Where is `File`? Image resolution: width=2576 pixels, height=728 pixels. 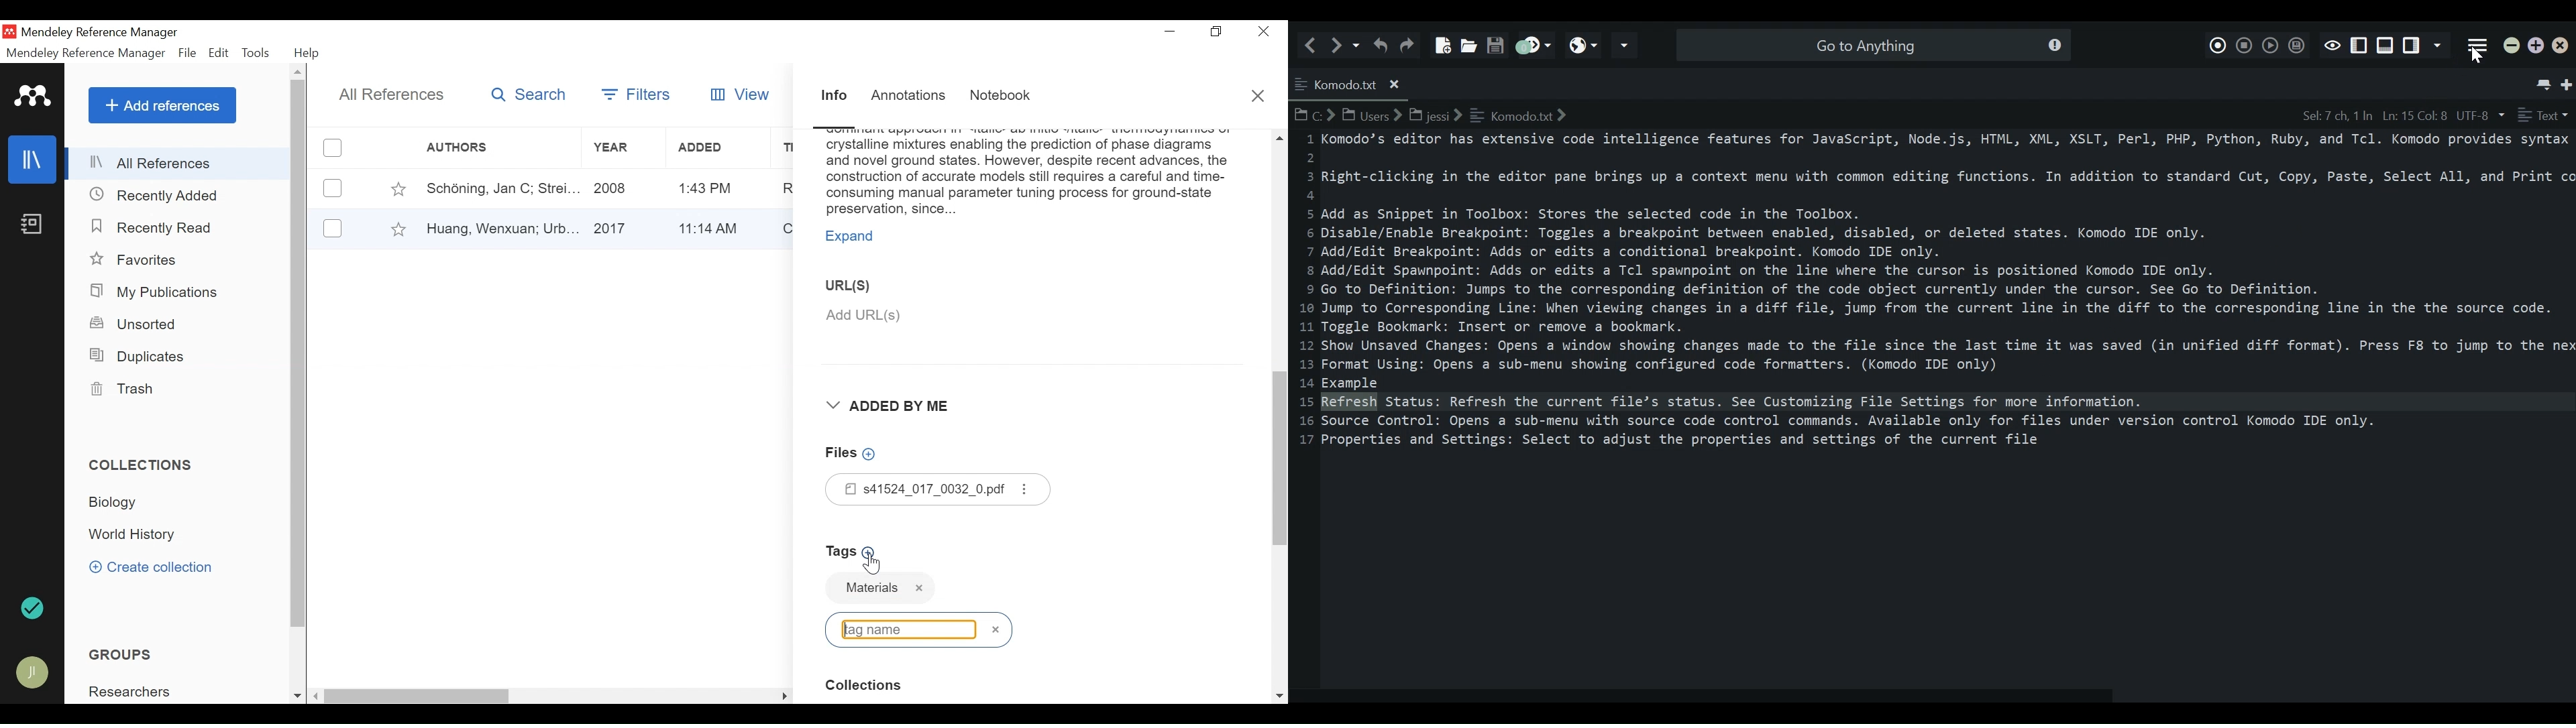 File is located at coordinates (187, 54).